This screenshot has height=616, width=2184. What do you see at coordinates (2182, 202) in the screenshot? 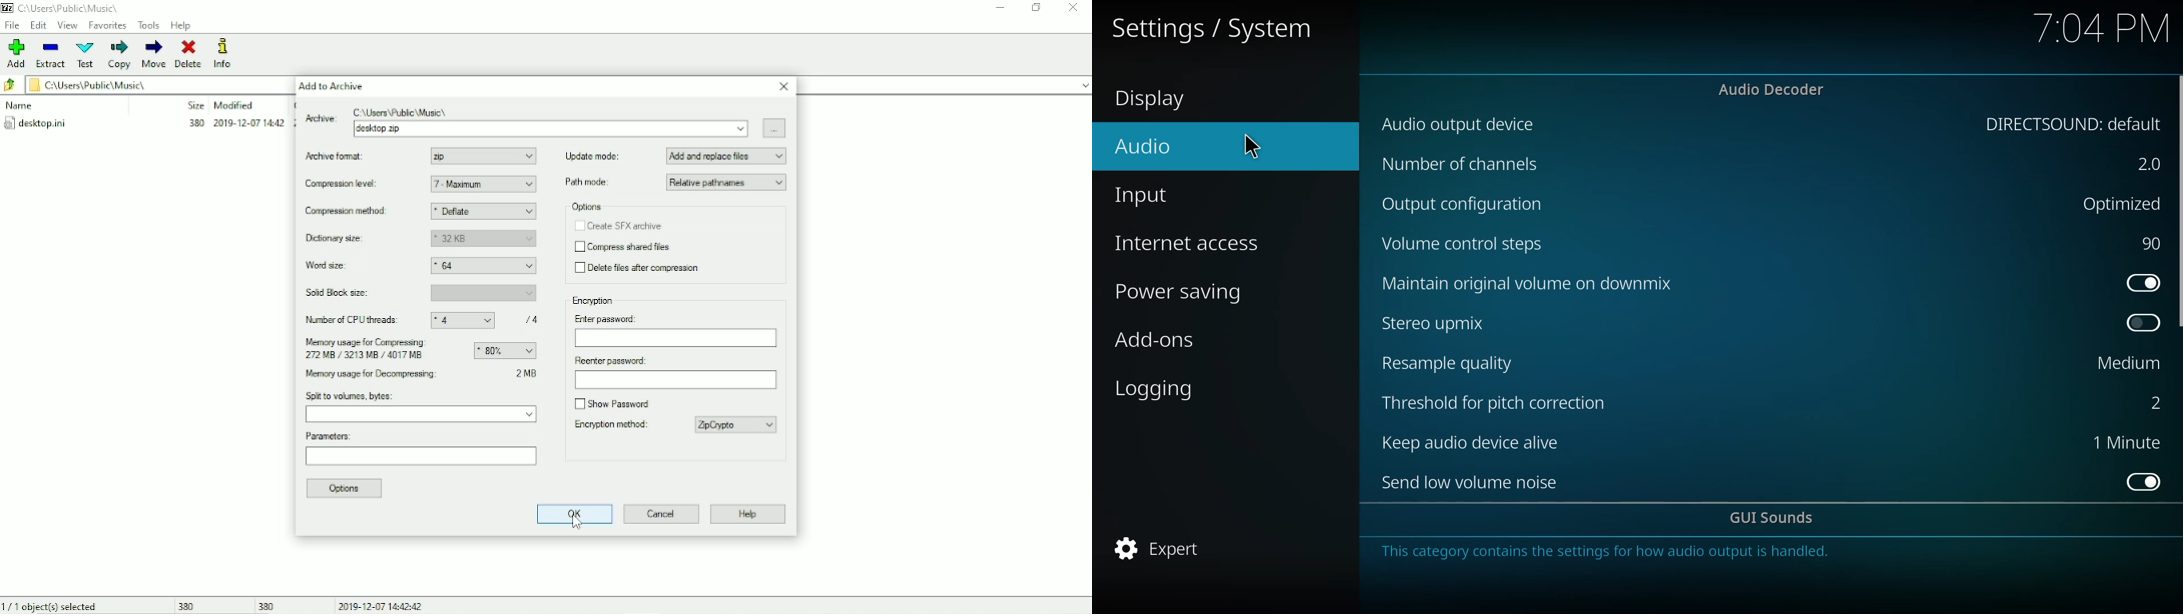
I see `scroll bar` at bounding box center [2182, 202].